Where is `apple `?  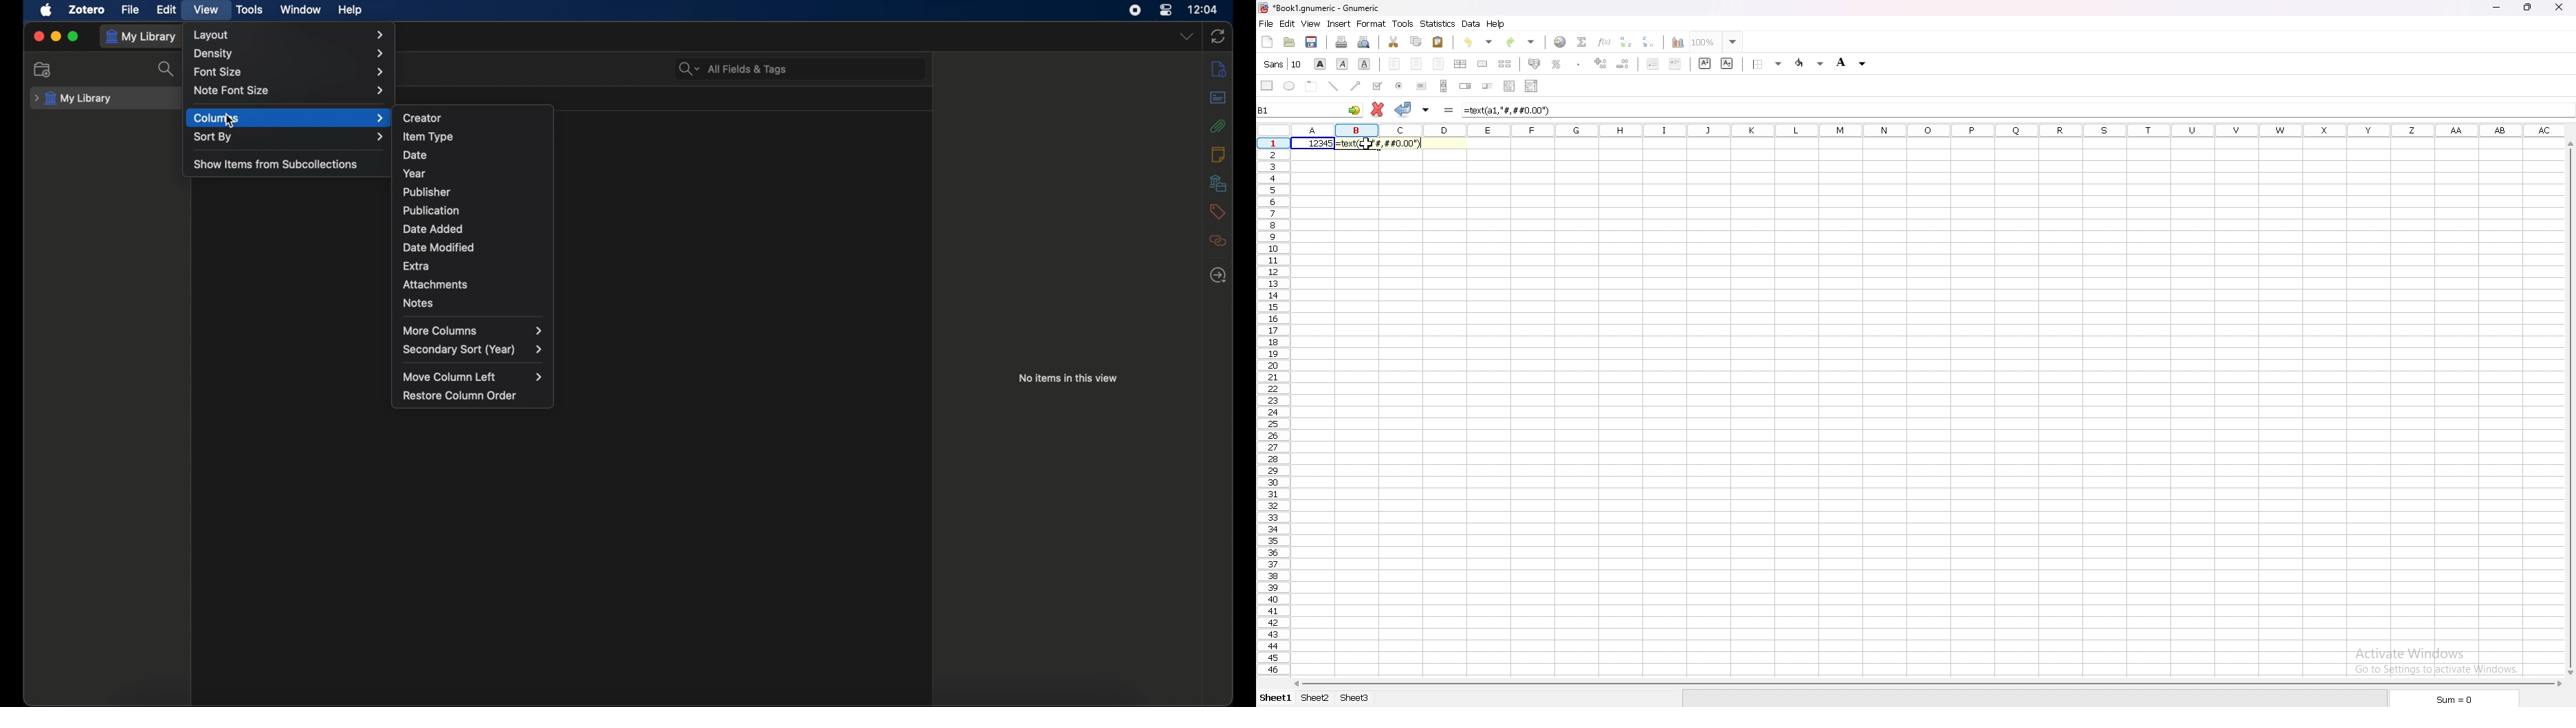
apple  is located at coordinates (46, 10).